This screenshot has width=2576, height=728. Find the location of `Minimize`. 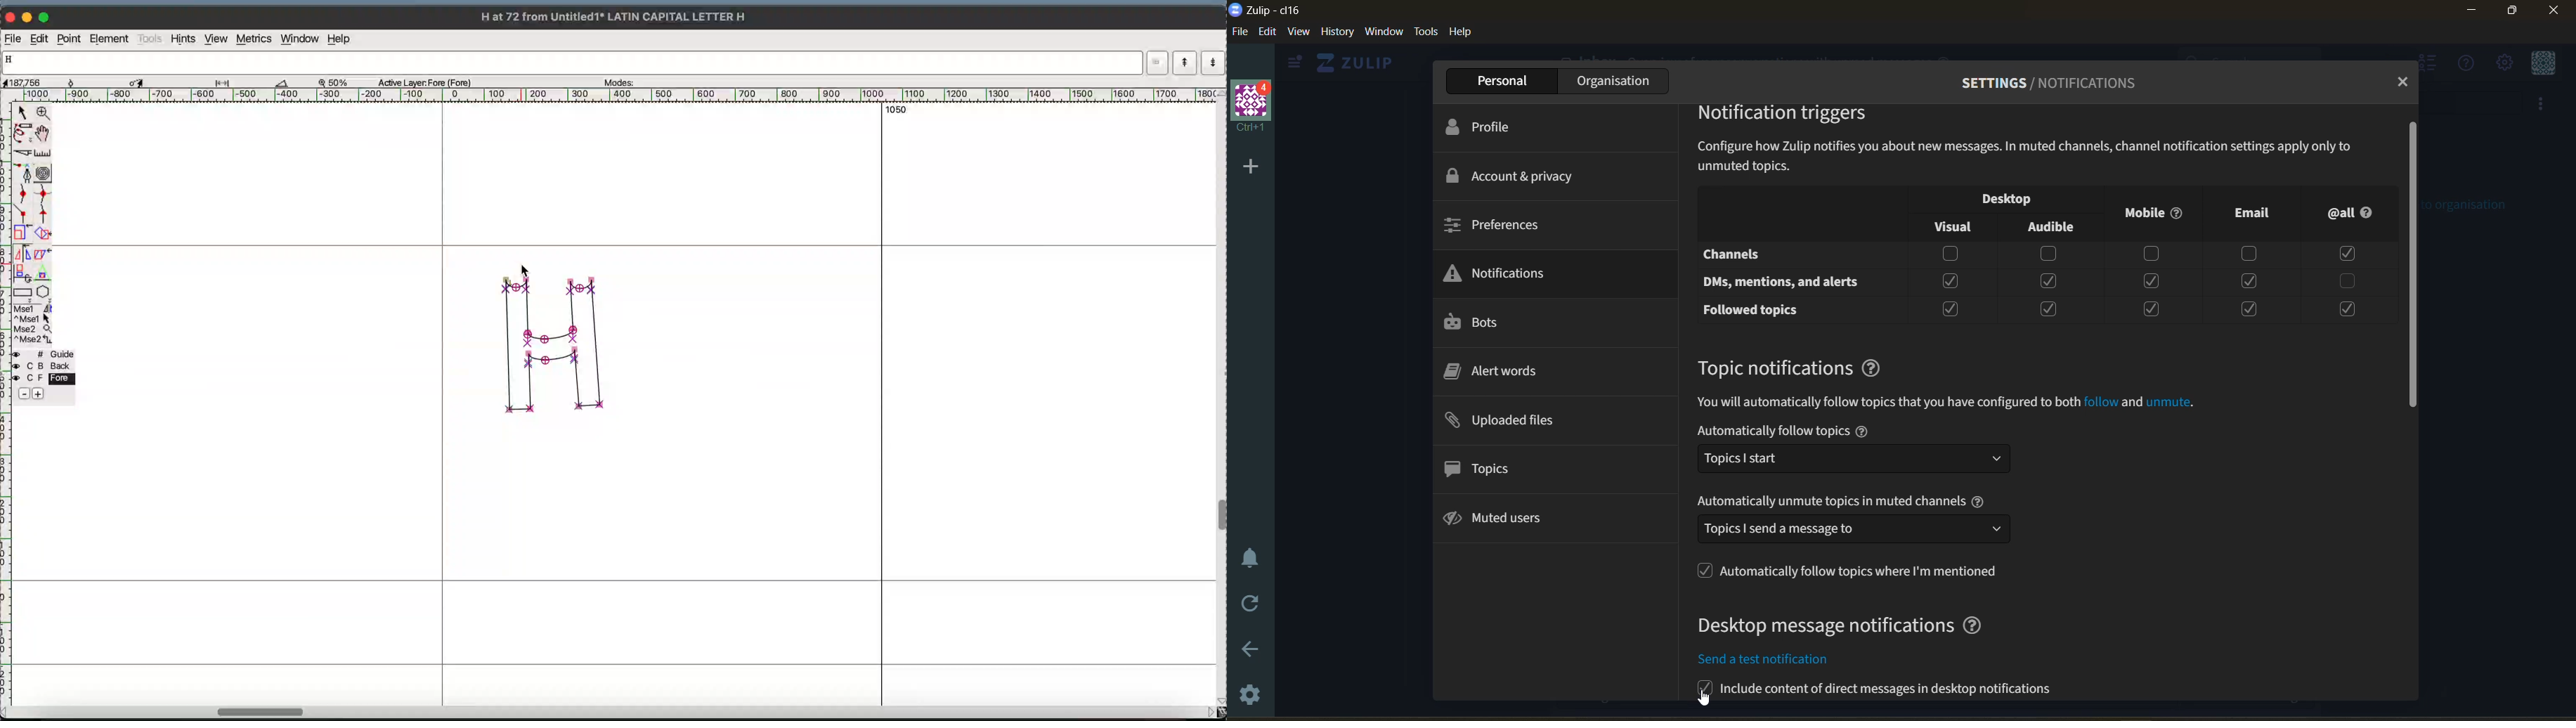

Minimize is located at coordinates (2472, 12).